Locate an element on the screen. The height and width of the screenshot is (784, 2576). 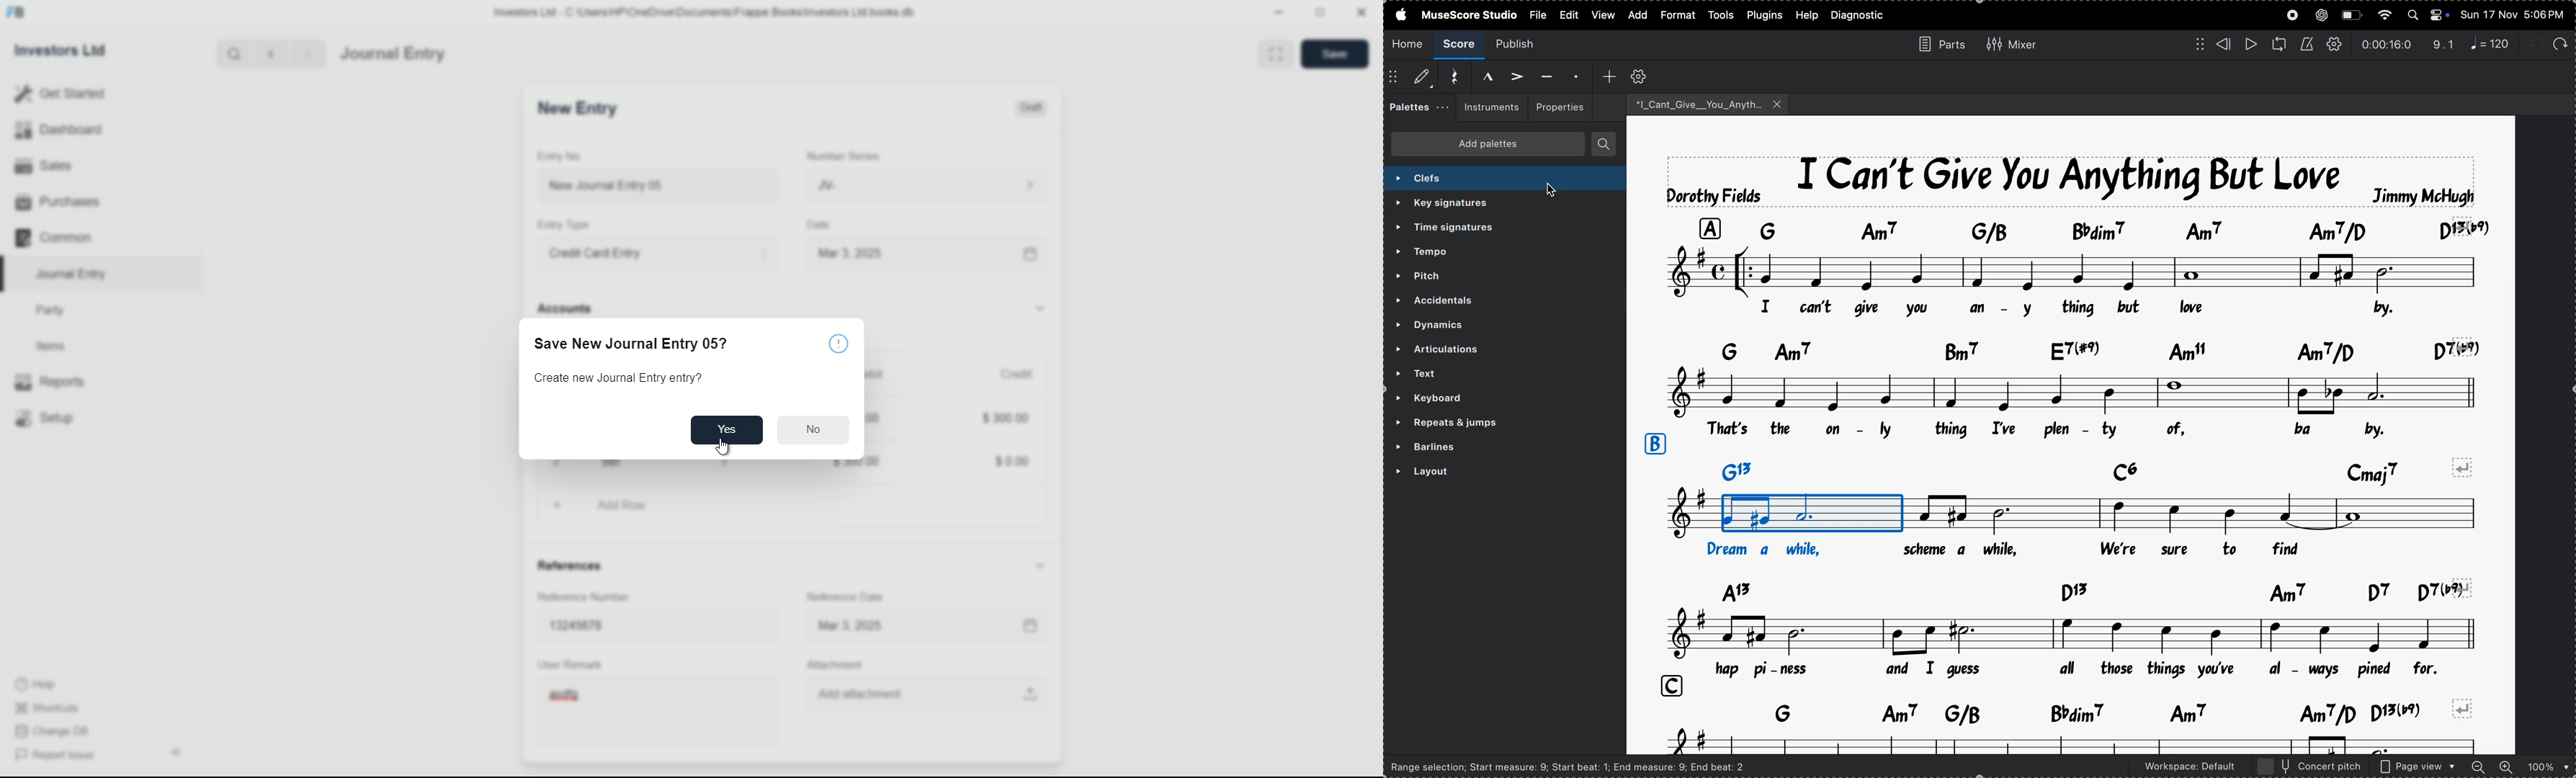
chatgpt is located at coordinates (2321, 15).